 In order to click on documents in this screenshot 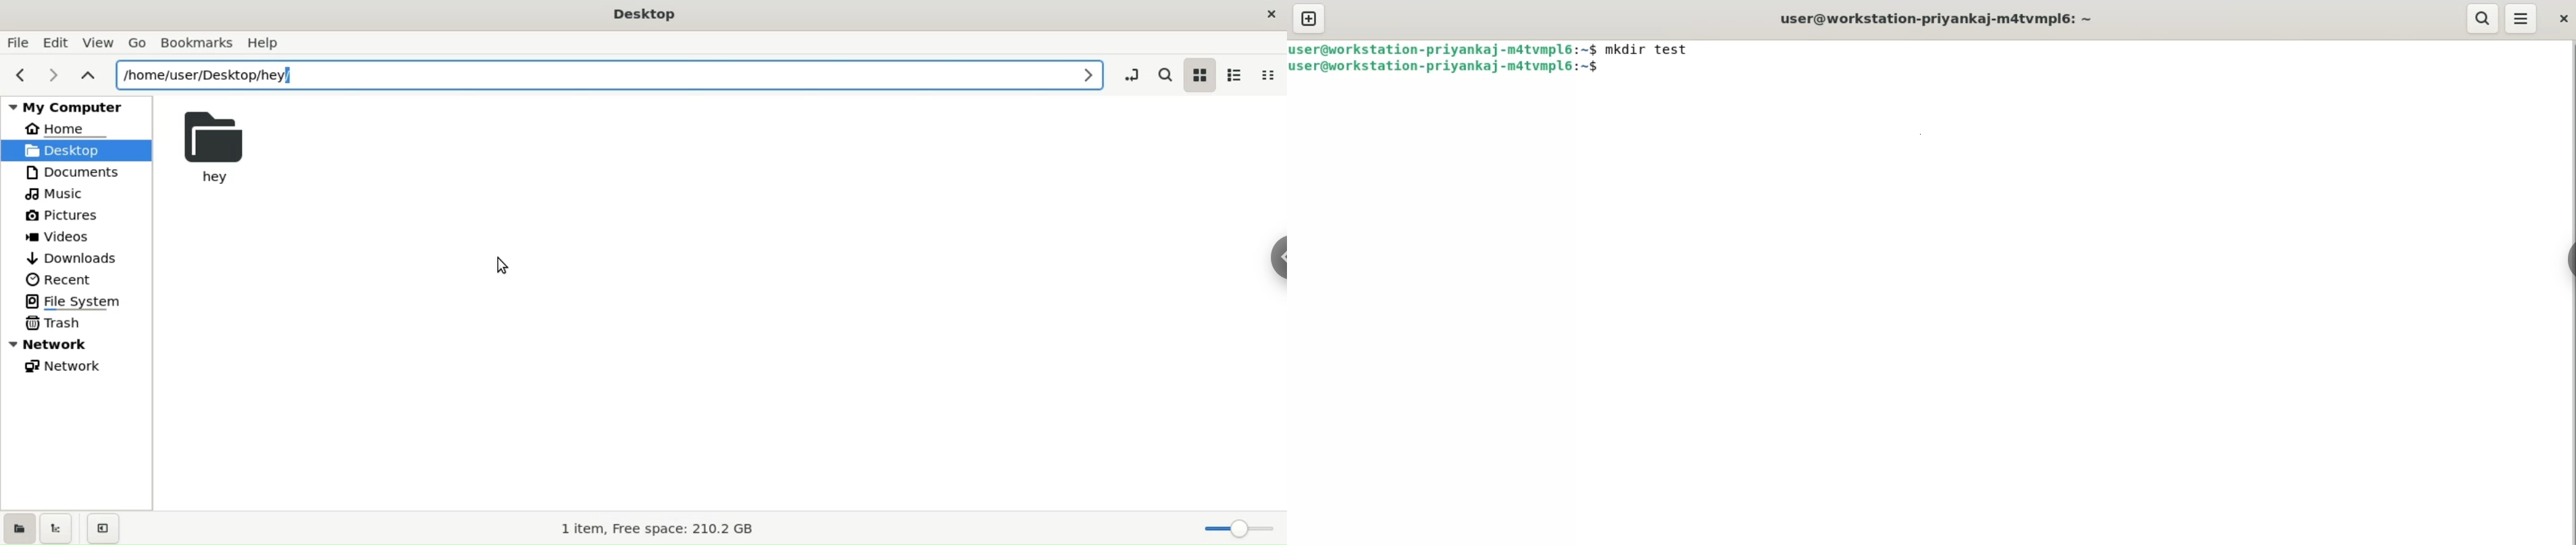, I will do `click(71, 173)`.